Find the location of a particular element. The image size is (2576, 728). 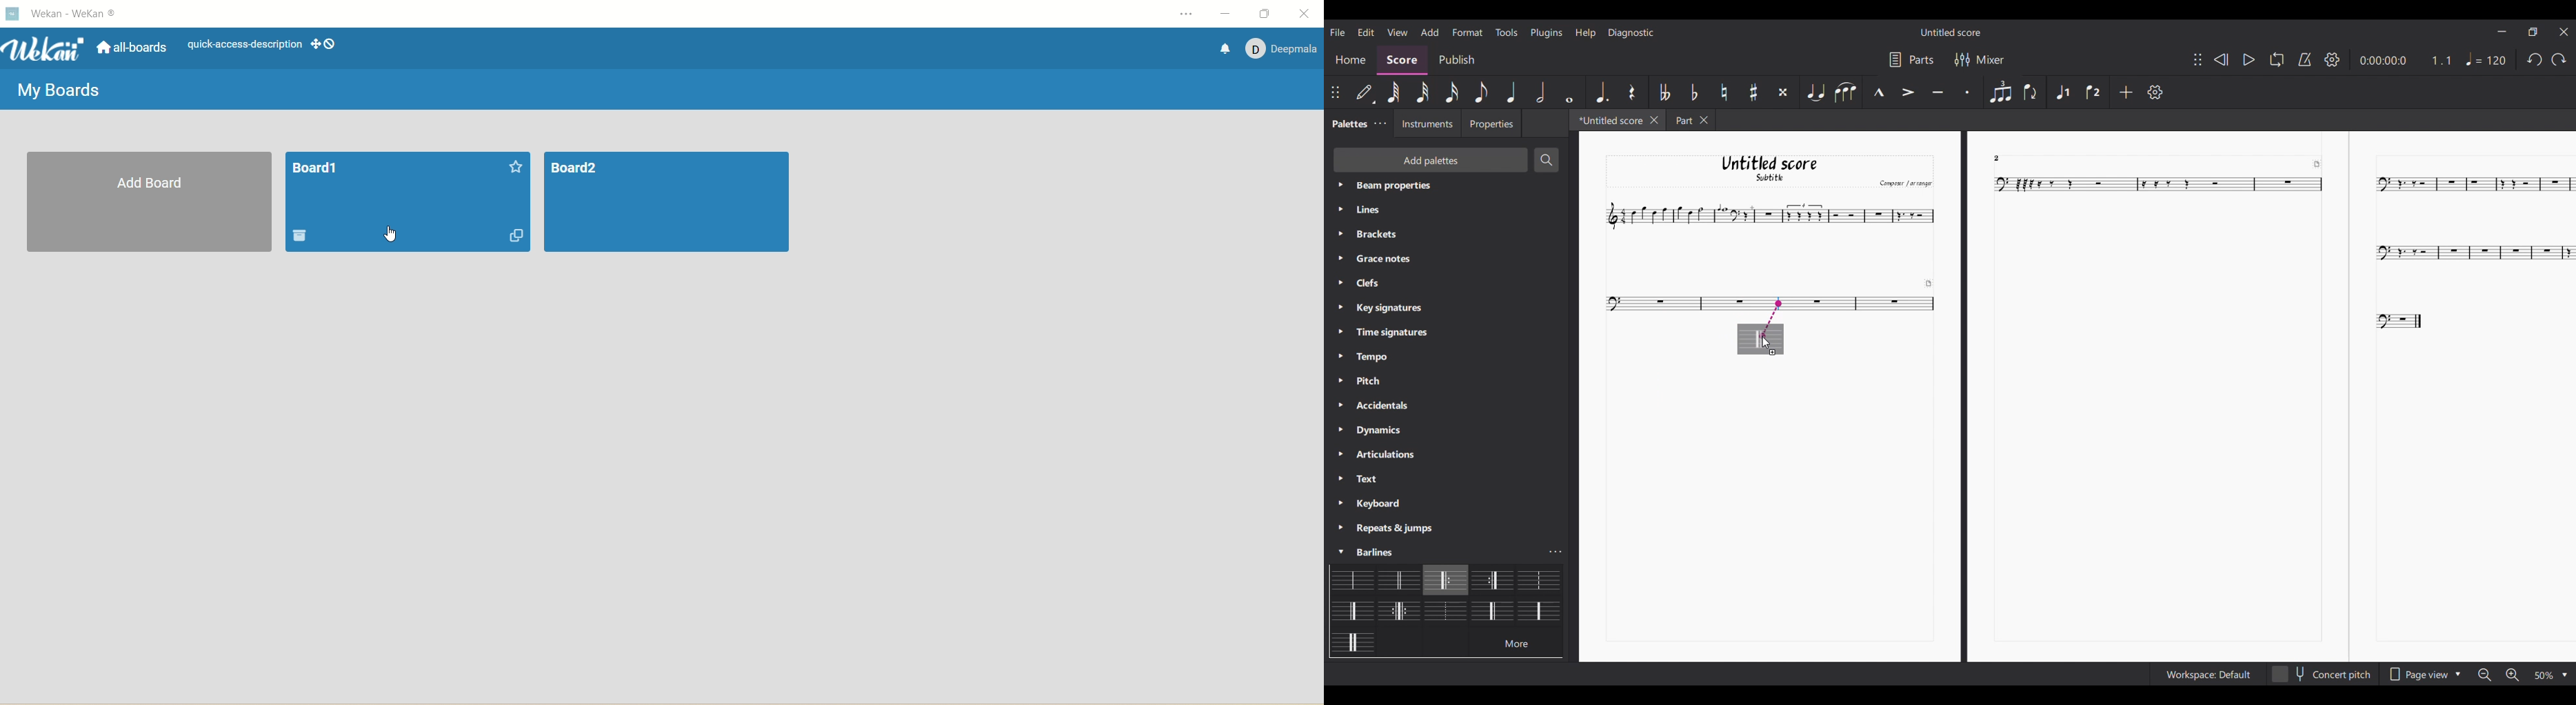

Palette settings is located at coordinates (1371, 429).